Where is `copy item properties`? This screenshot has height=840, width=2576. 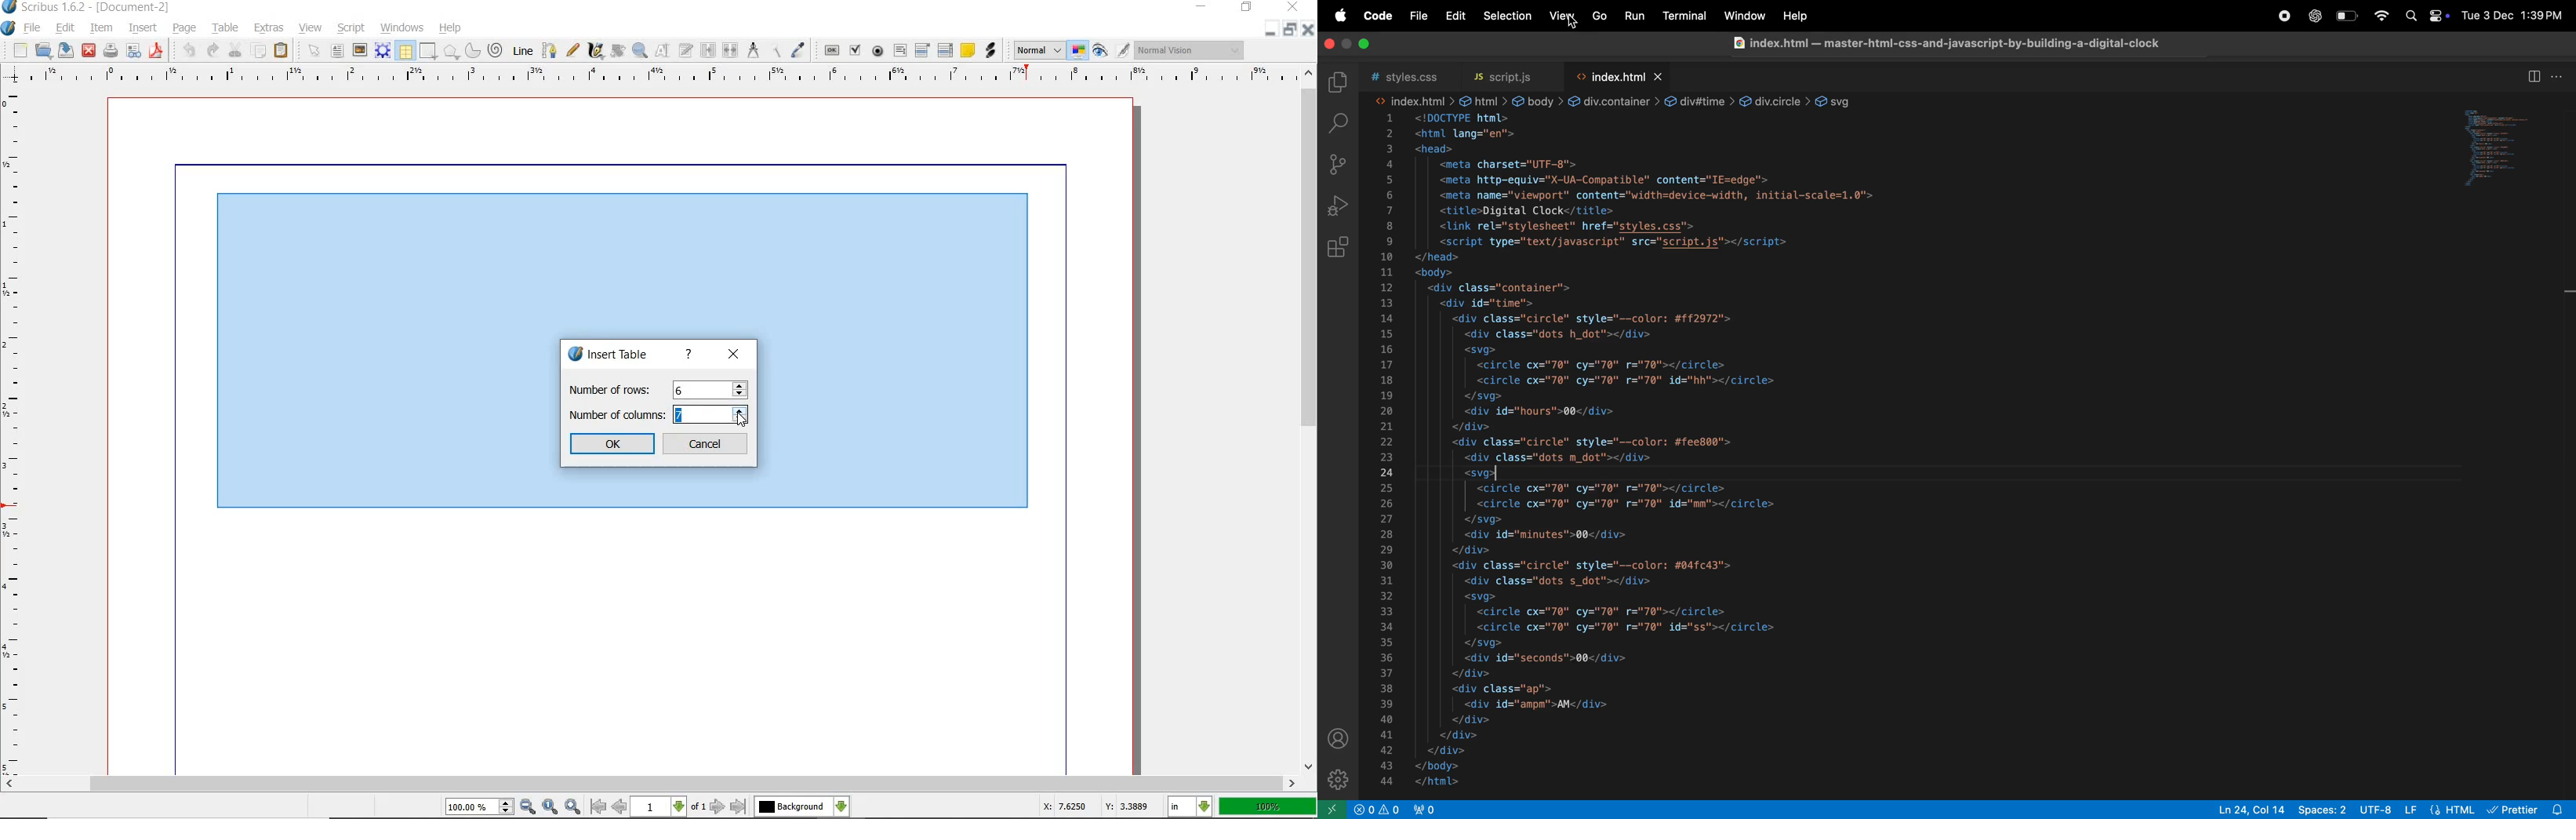 copy item properties is located at coordinates (776, 53).